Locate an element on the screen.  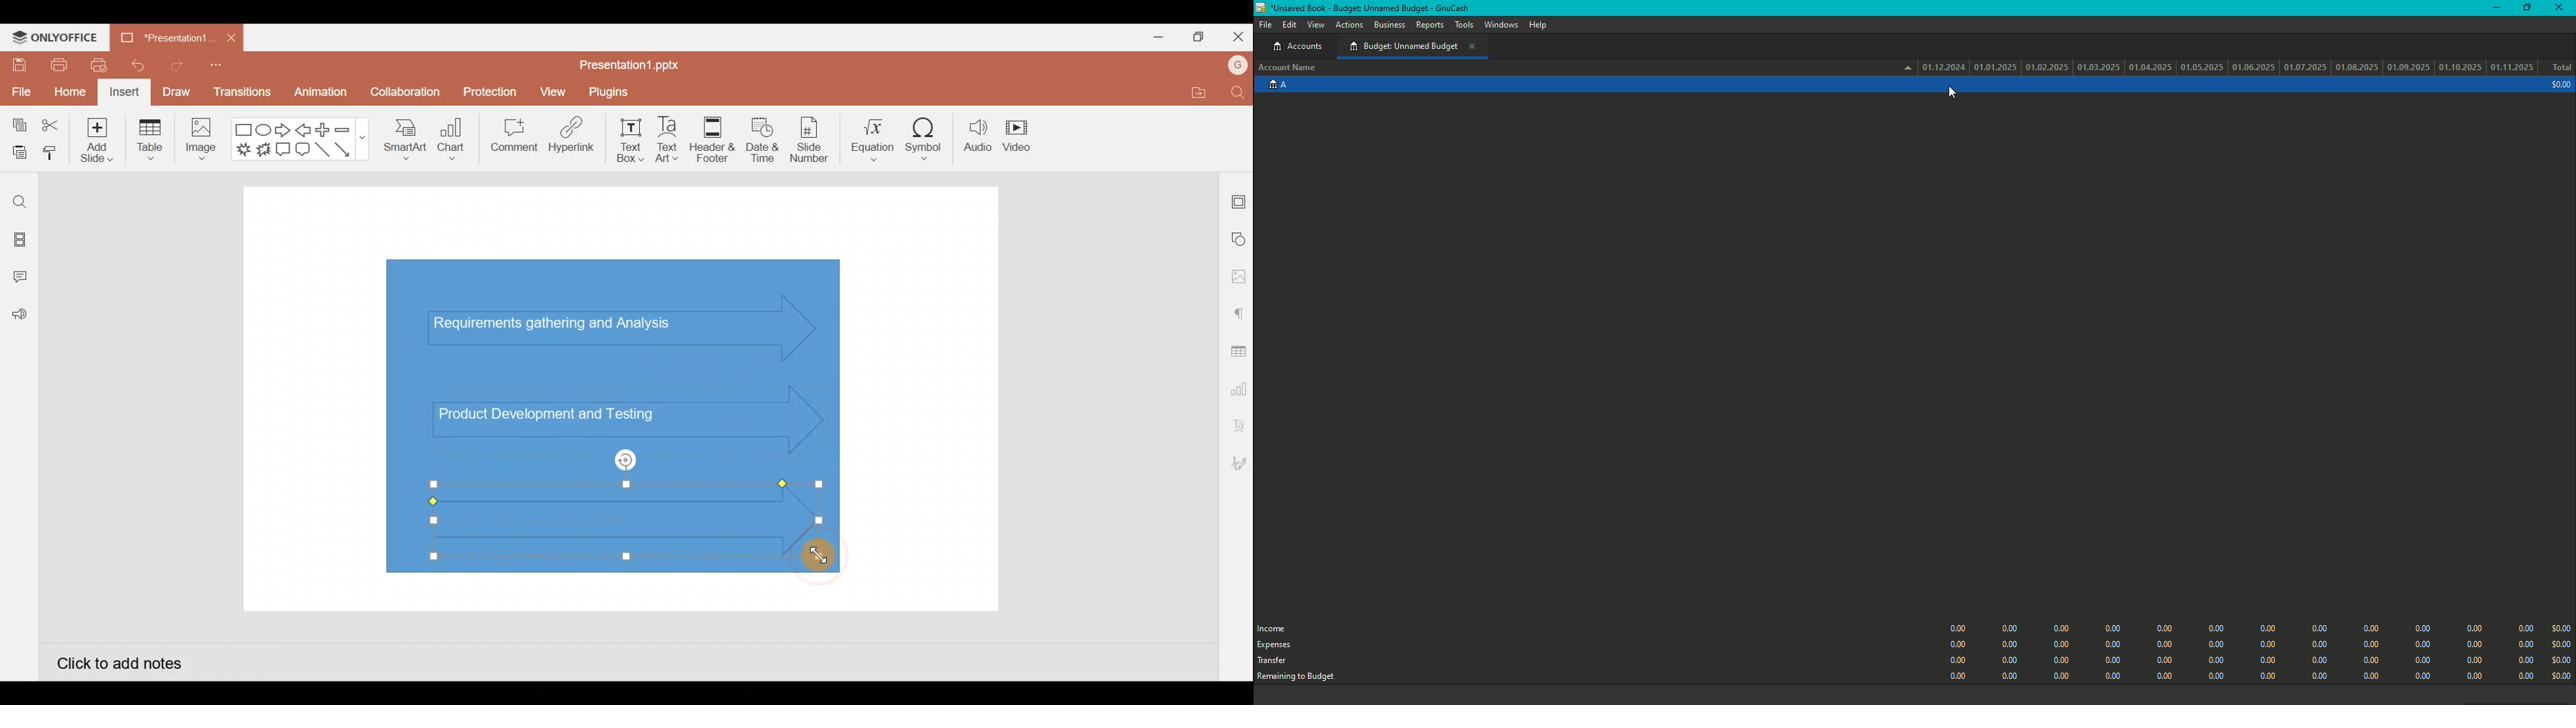
Close document is located at coordinates (231, 35).